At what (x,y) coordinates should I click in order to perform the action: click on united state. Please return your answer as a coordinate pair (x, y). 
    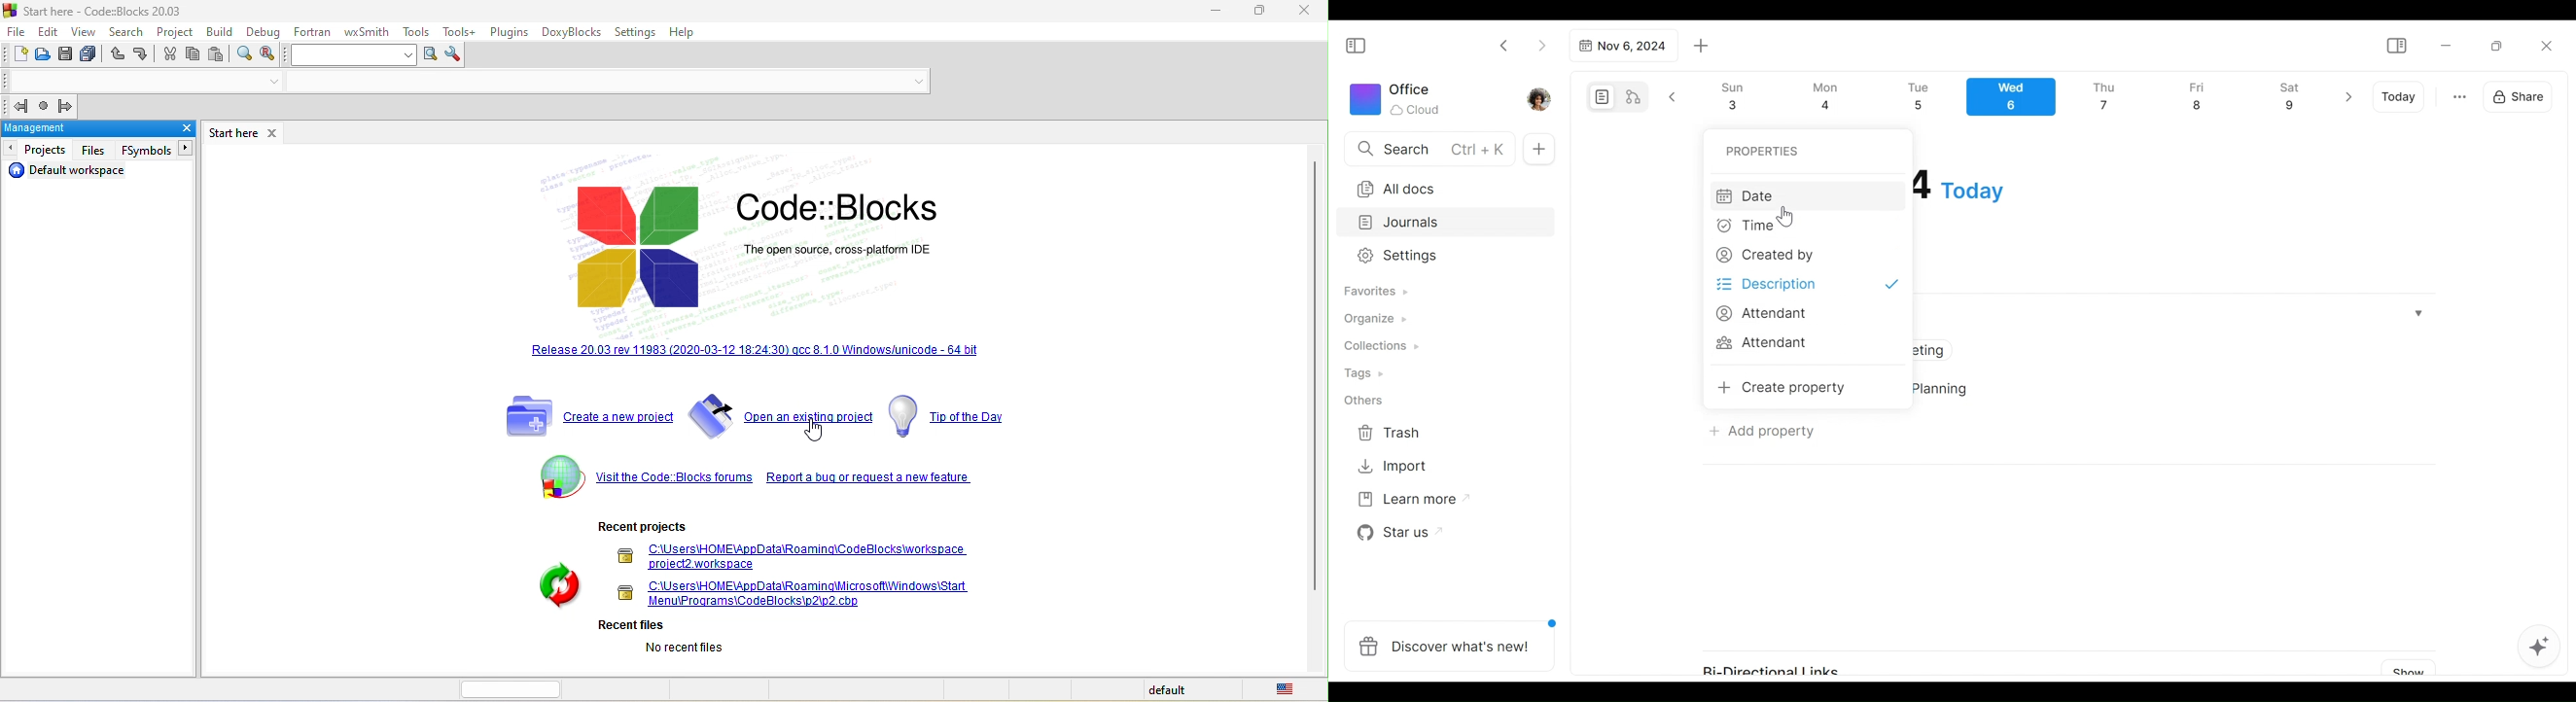
    Looking at the image, I should click on (1288, 690).